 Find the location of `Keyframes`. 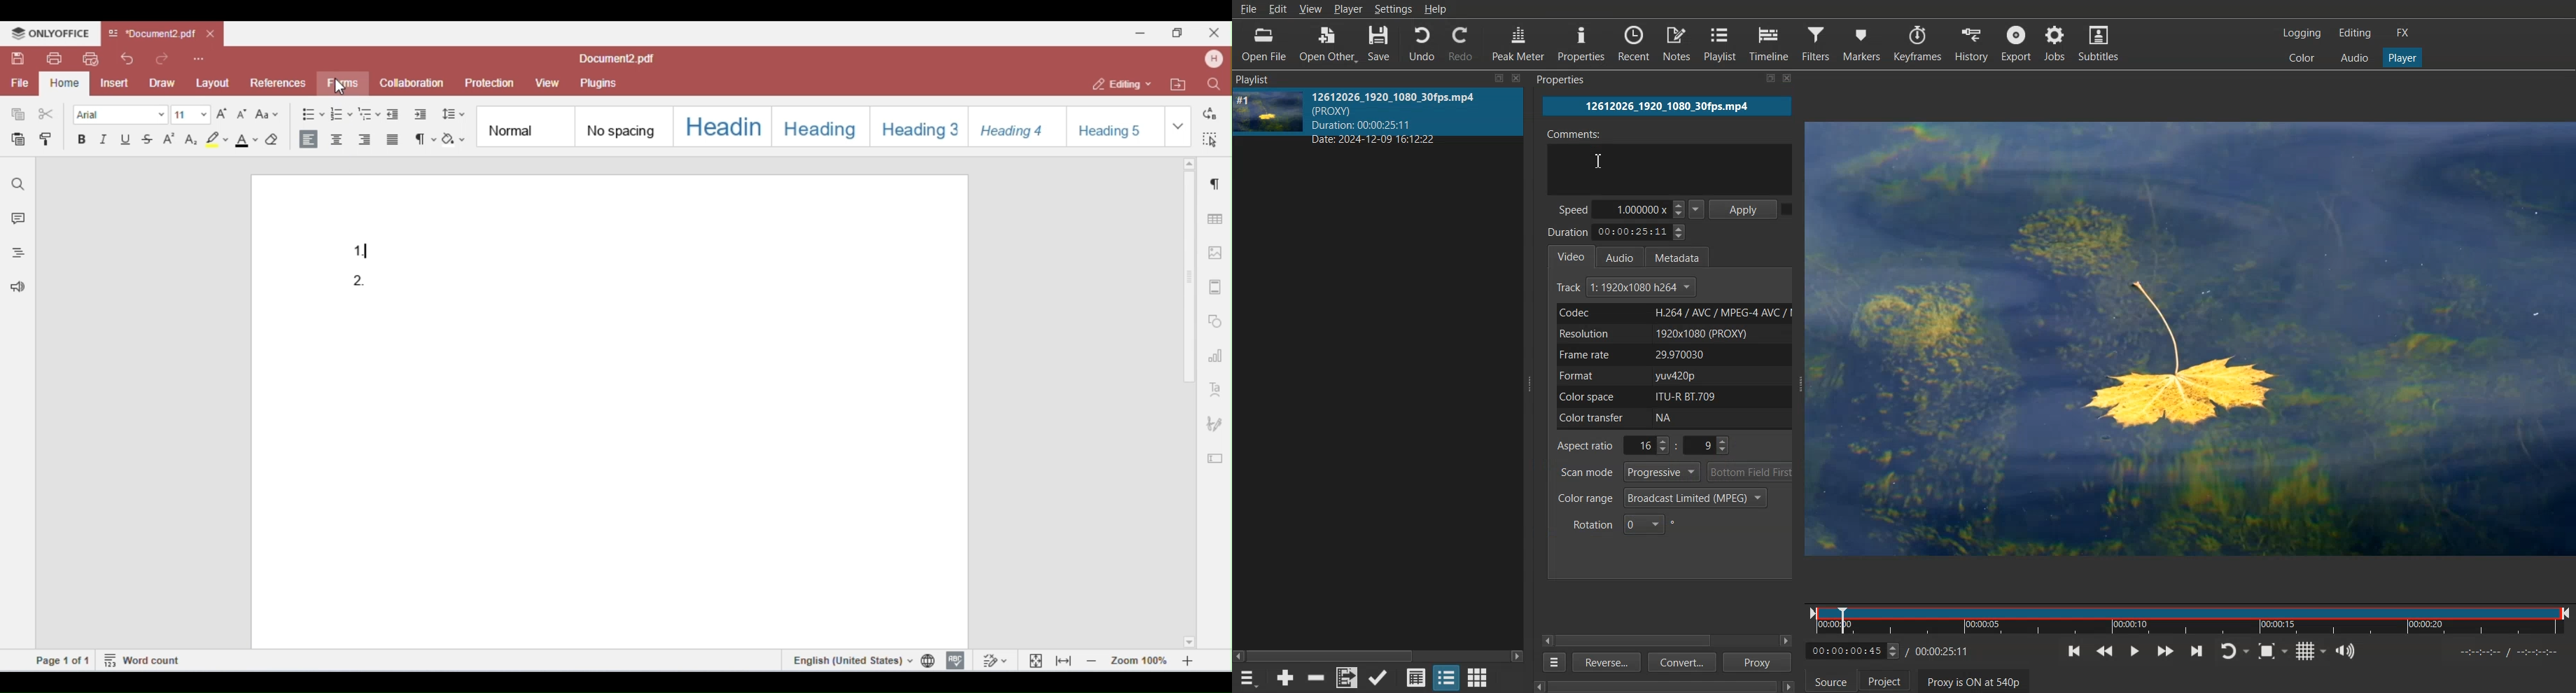

Keyframes is located at coordinates (1917, 43).